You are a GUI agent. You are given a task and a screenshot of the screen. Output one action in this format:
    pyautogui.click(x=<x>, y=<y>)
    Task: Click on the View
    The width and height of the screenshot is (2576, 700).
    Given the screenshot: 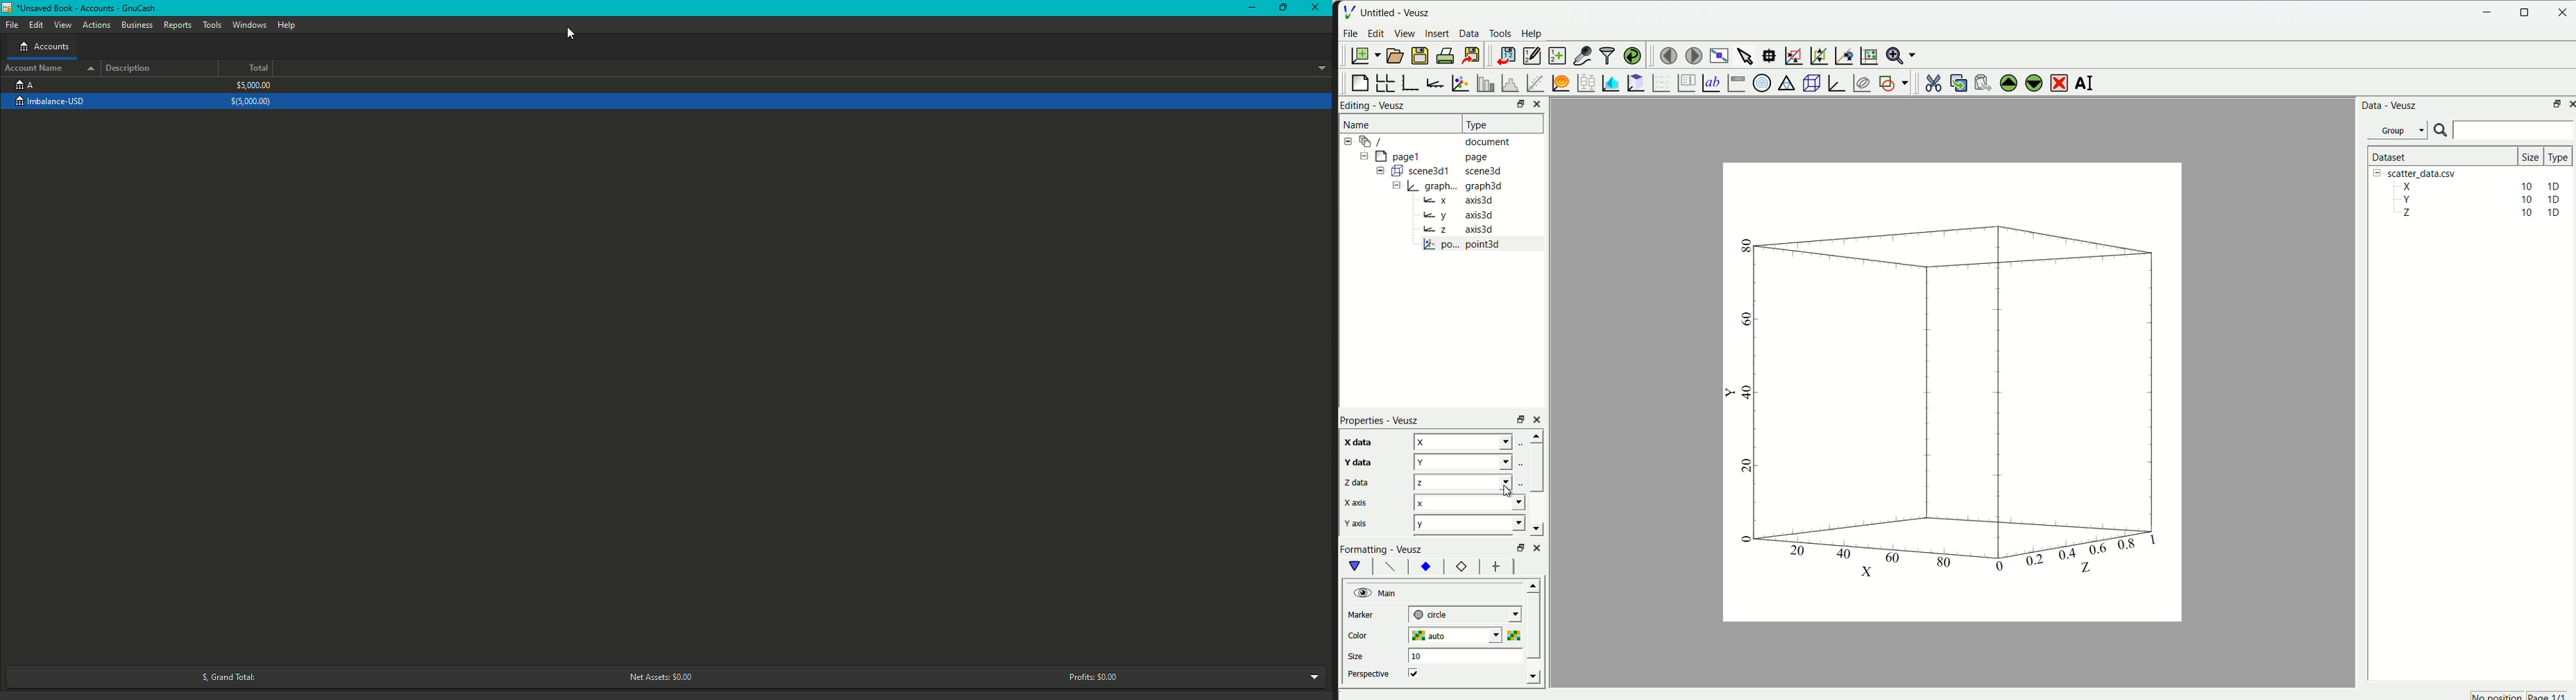 What is the action you would take?
    pyautogui.click(x=64, y=26)
    